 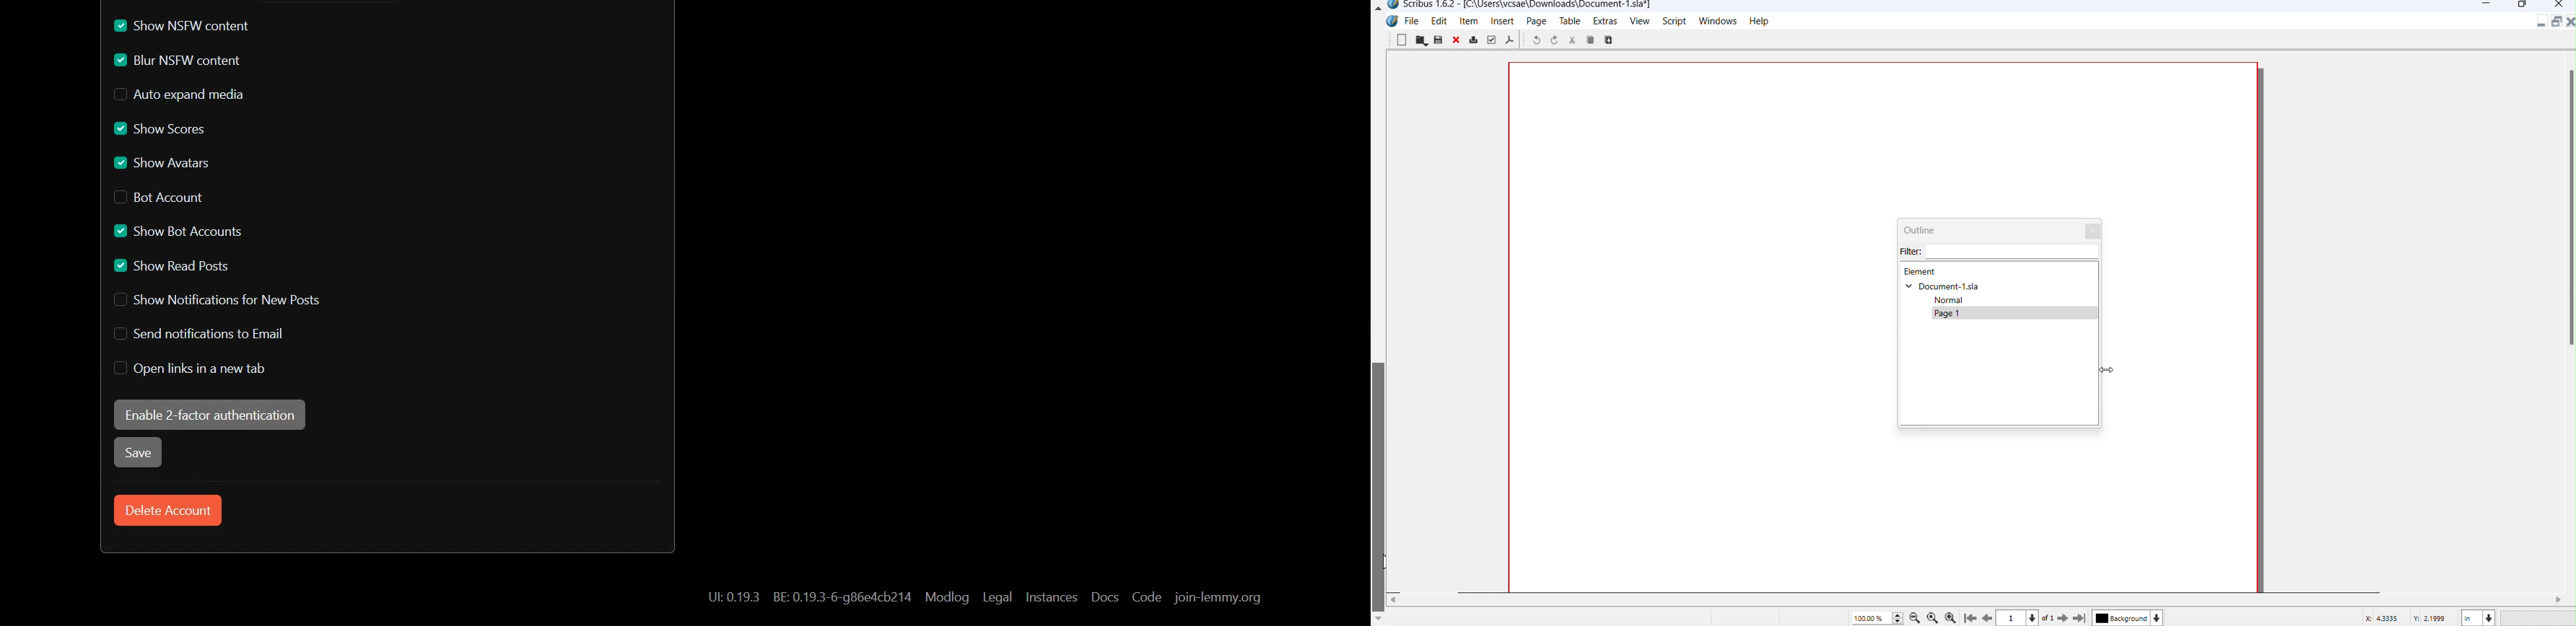 I want to click on script, so click(x=1674, y=21).